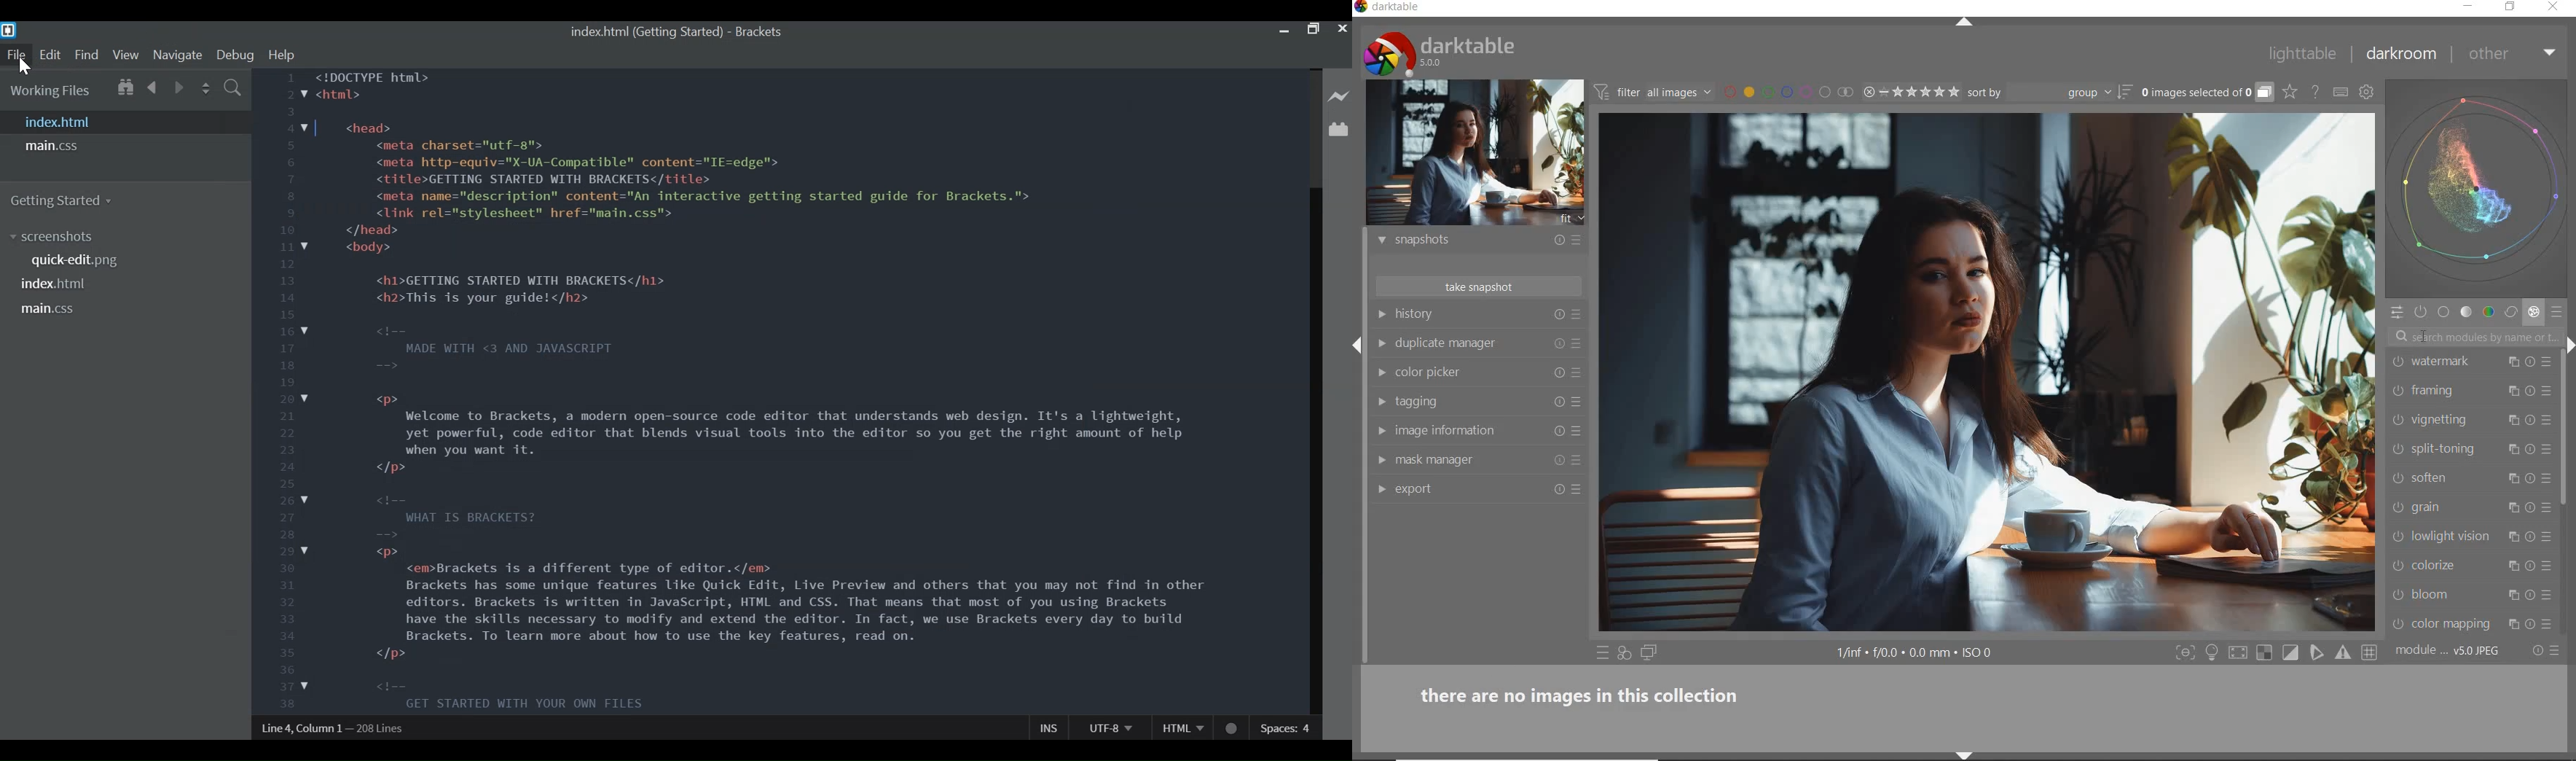  I want to click on View, so click(126, 55).